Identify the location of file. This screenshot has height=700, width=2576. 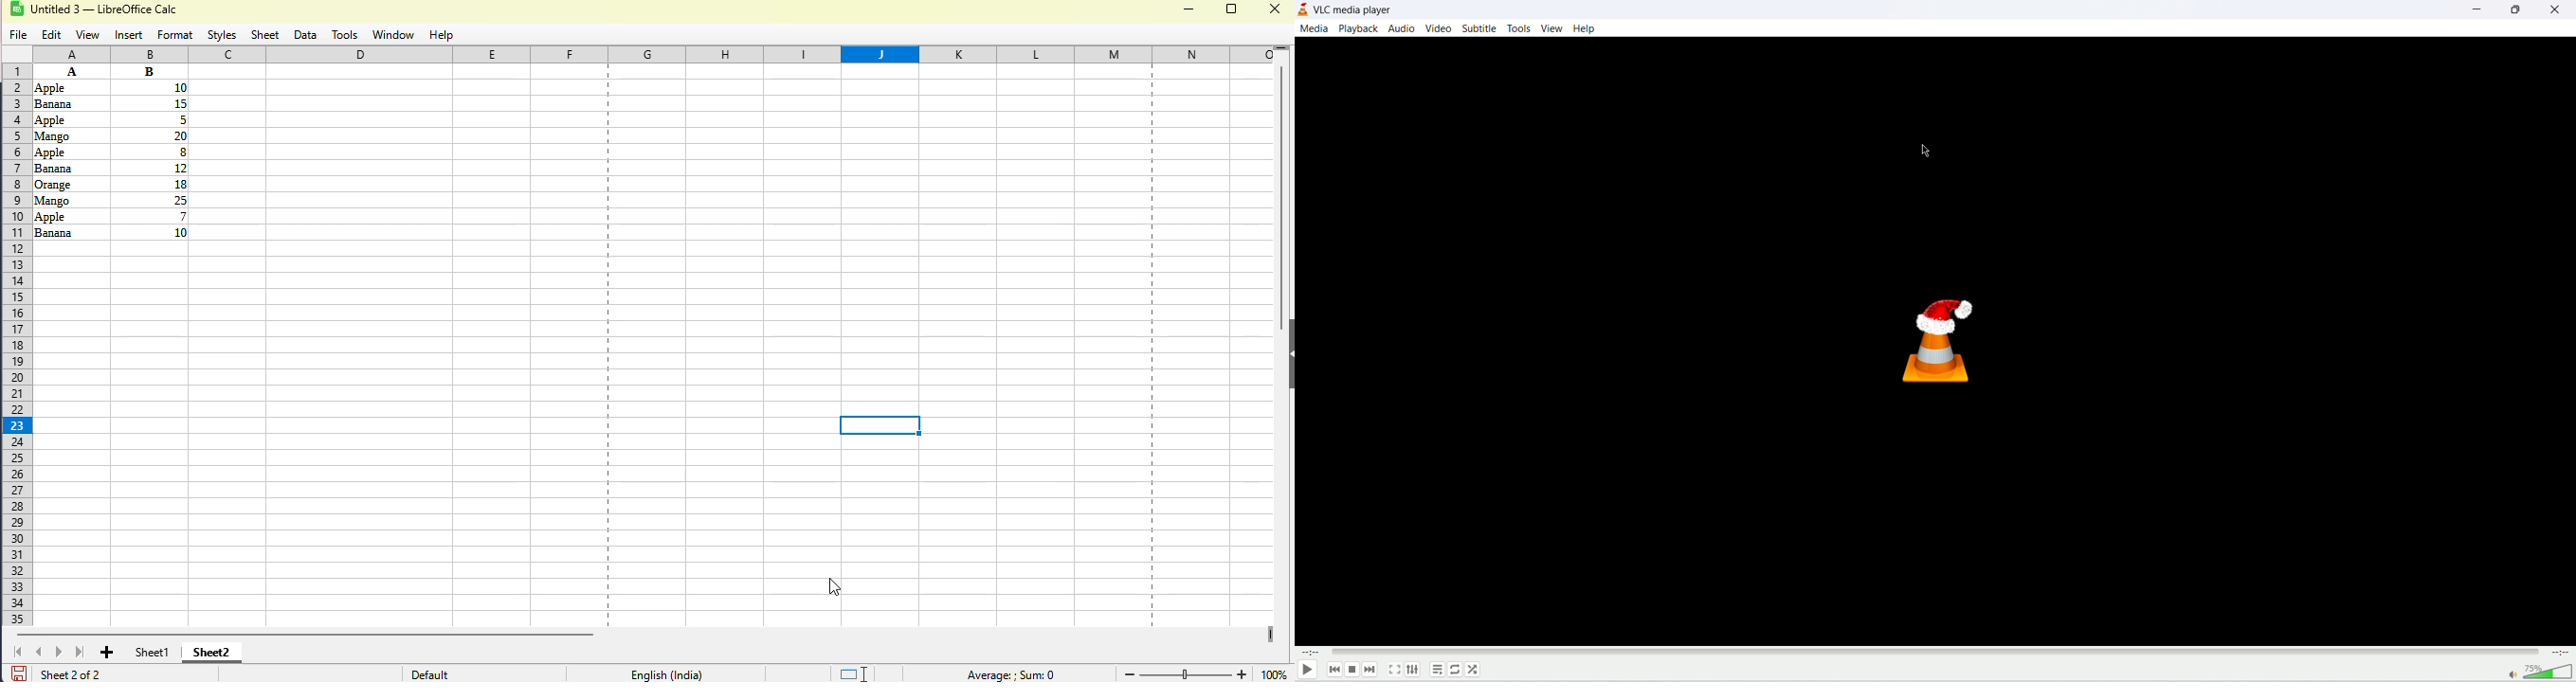
(19, 36).